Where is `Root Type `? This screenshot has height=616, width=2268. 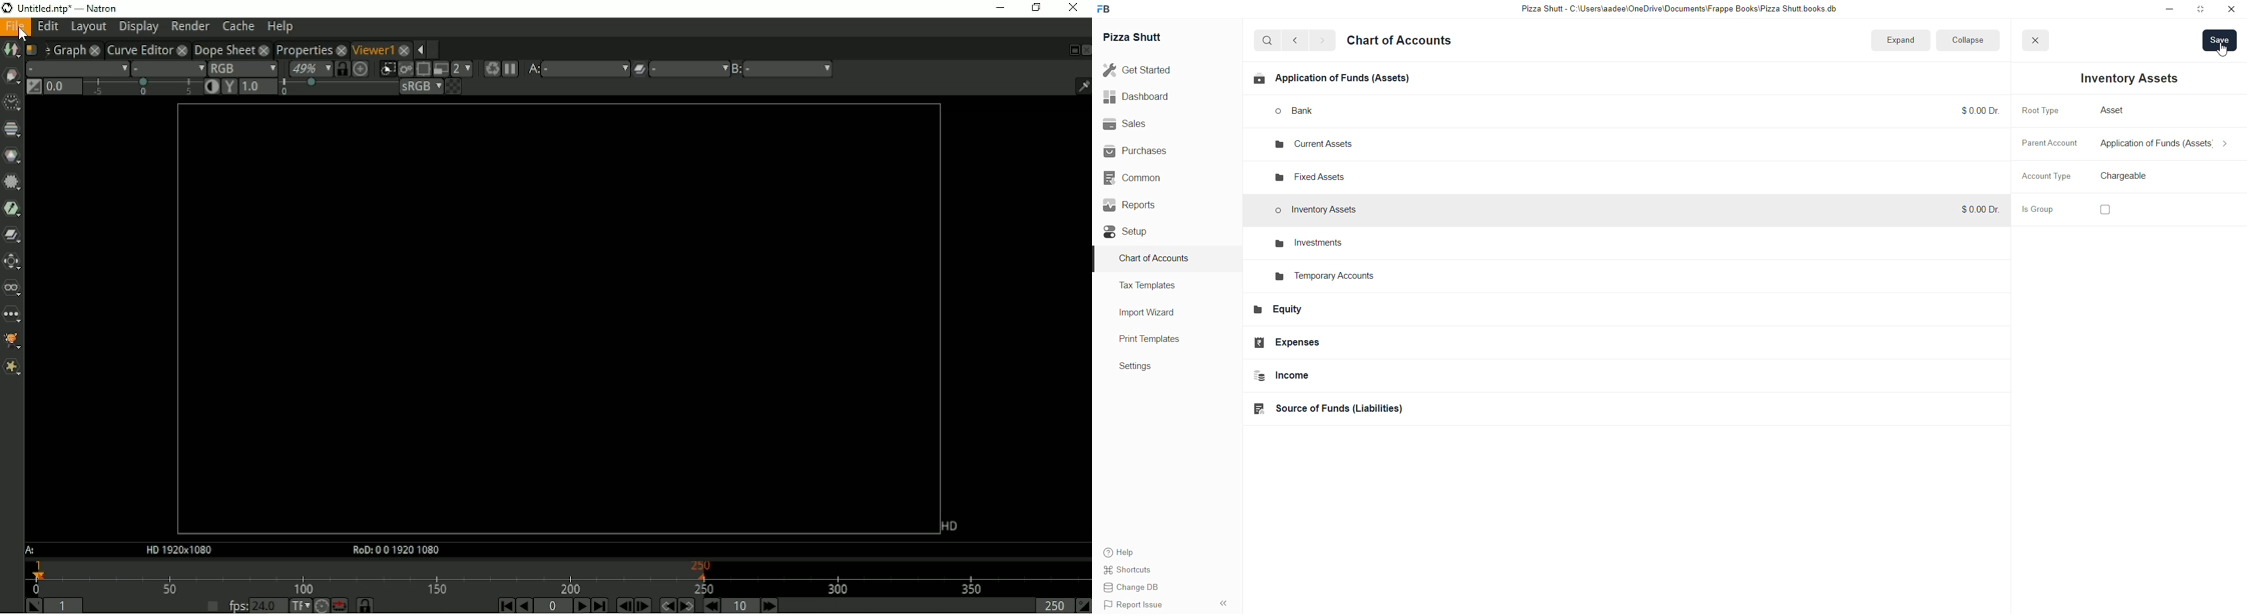
Root Type  is located at coordinates (2044, 111).